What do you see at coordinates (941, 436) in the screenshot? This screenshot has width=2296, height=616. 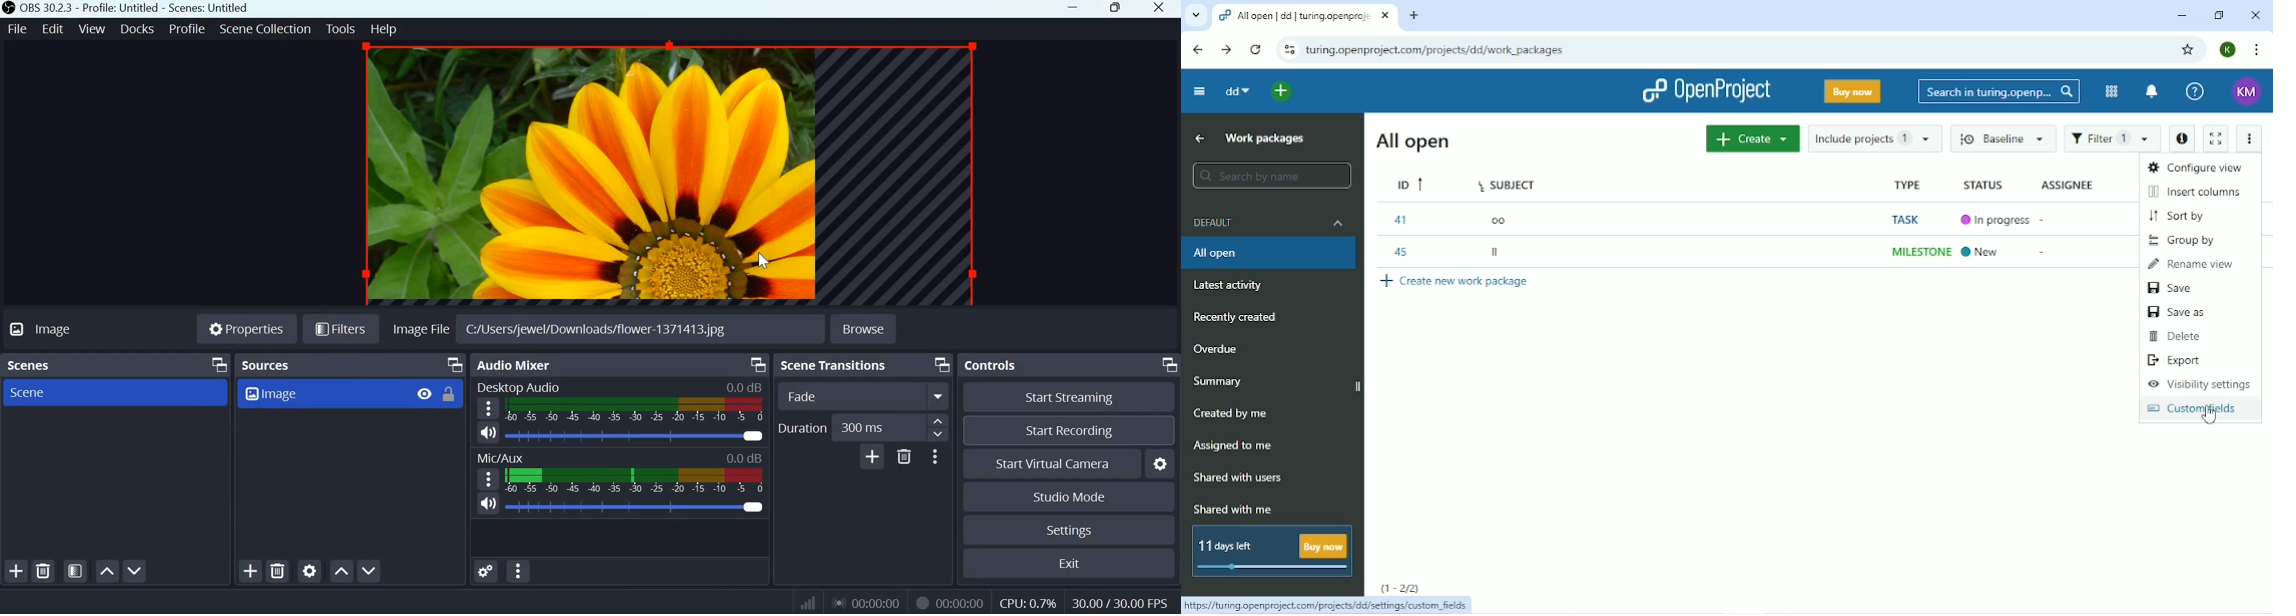 I see `Decrease` at bounding box center [941, 436].